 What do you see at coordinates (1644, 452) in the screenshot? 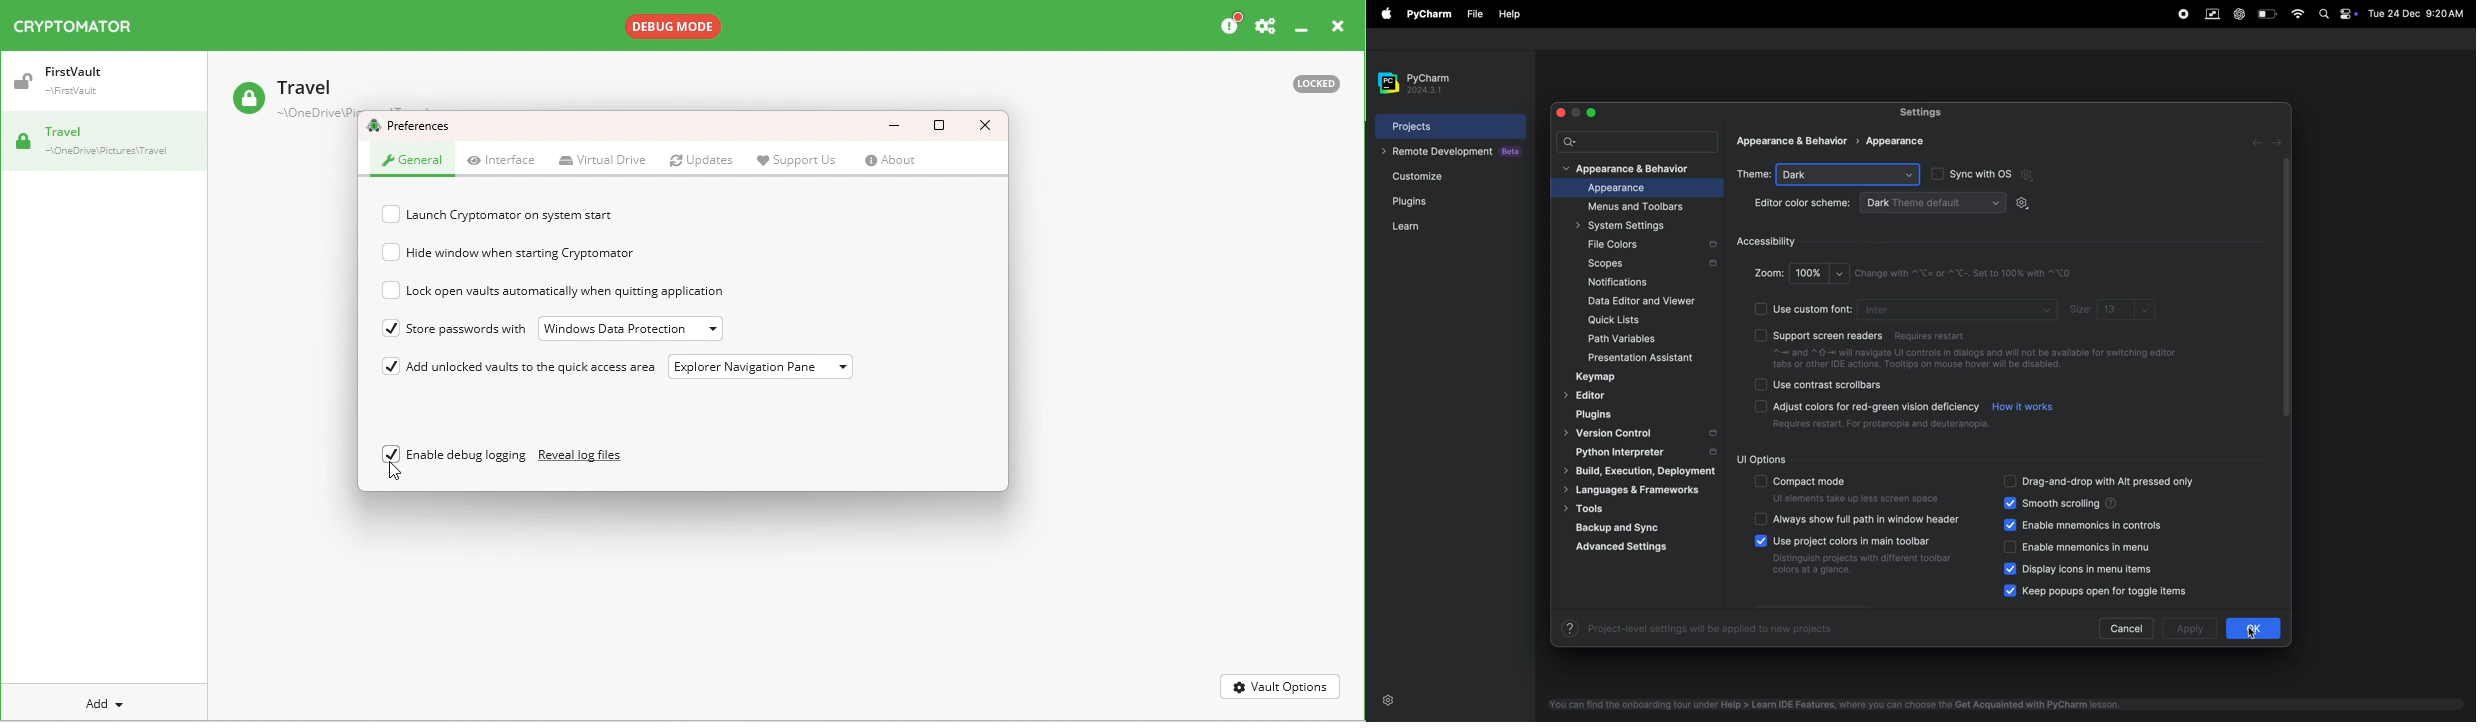
I see `python interpreter` at bounding box center [1644, 452].